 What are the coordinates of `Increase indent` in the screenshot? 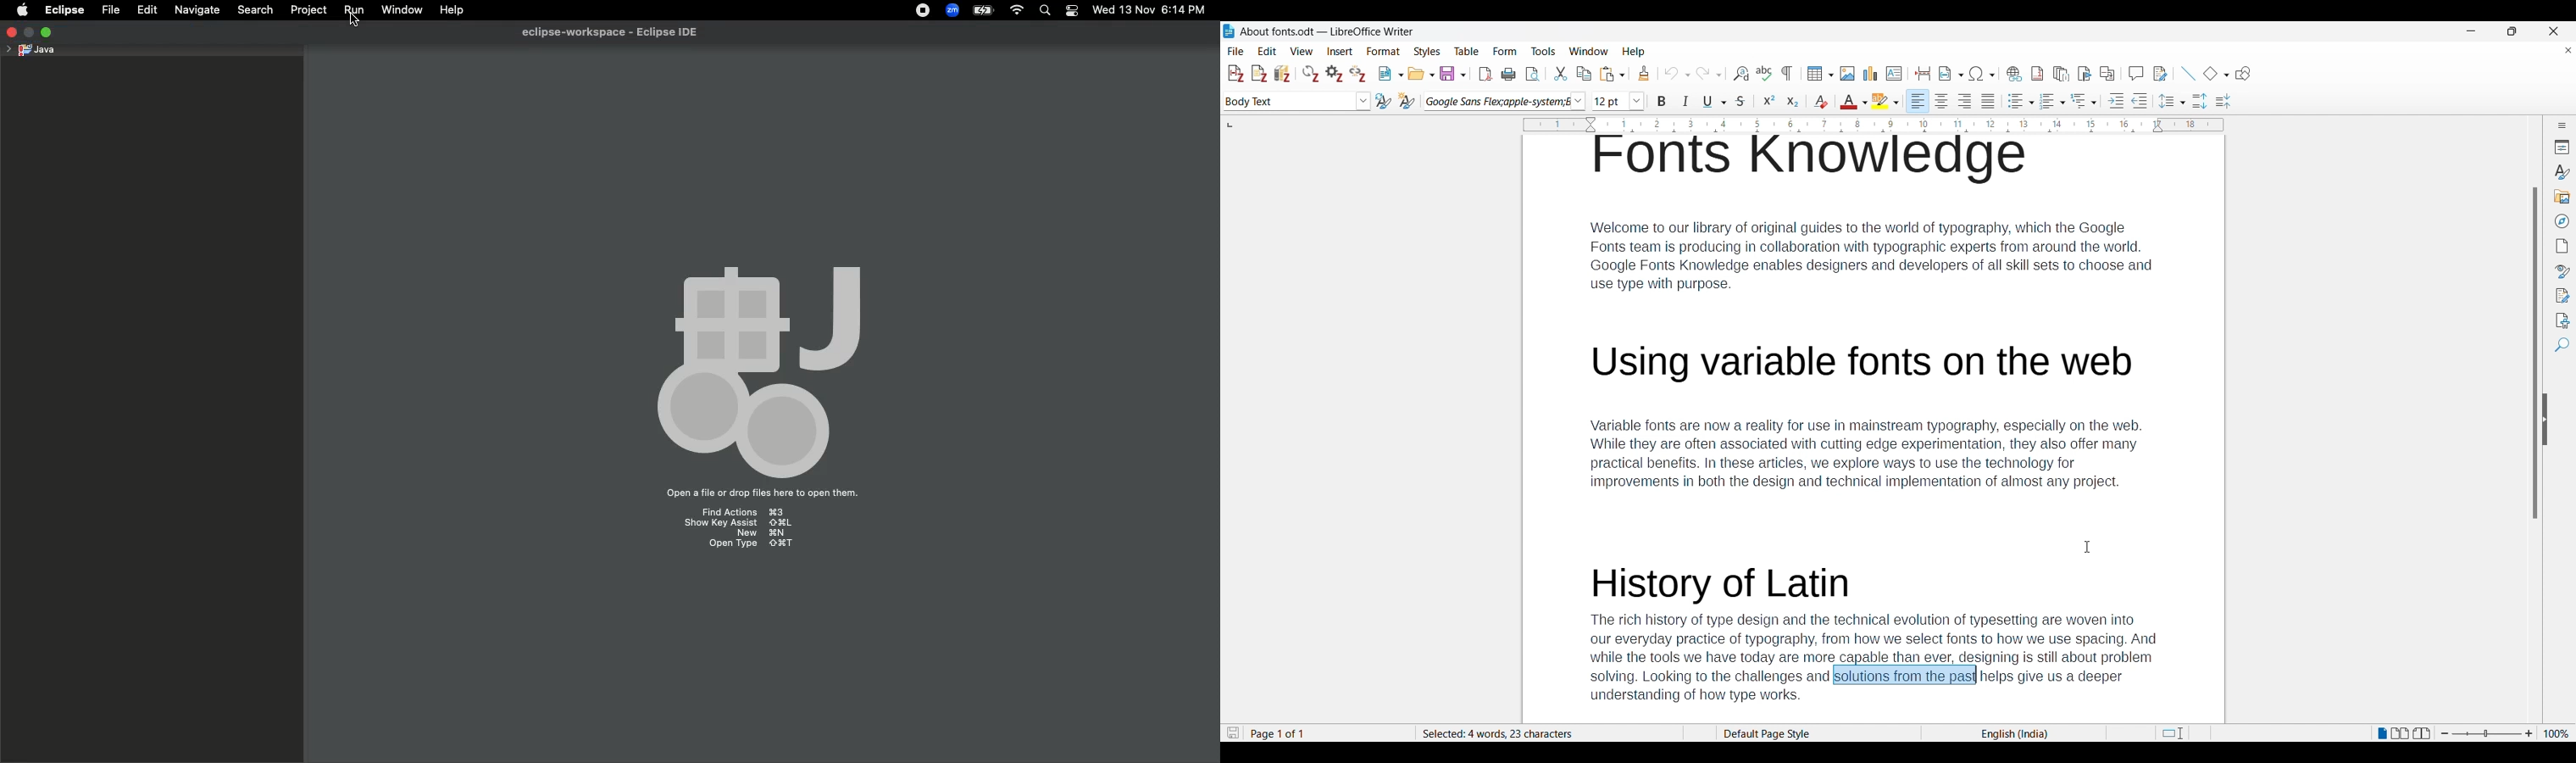 It's located at (2116, 100).